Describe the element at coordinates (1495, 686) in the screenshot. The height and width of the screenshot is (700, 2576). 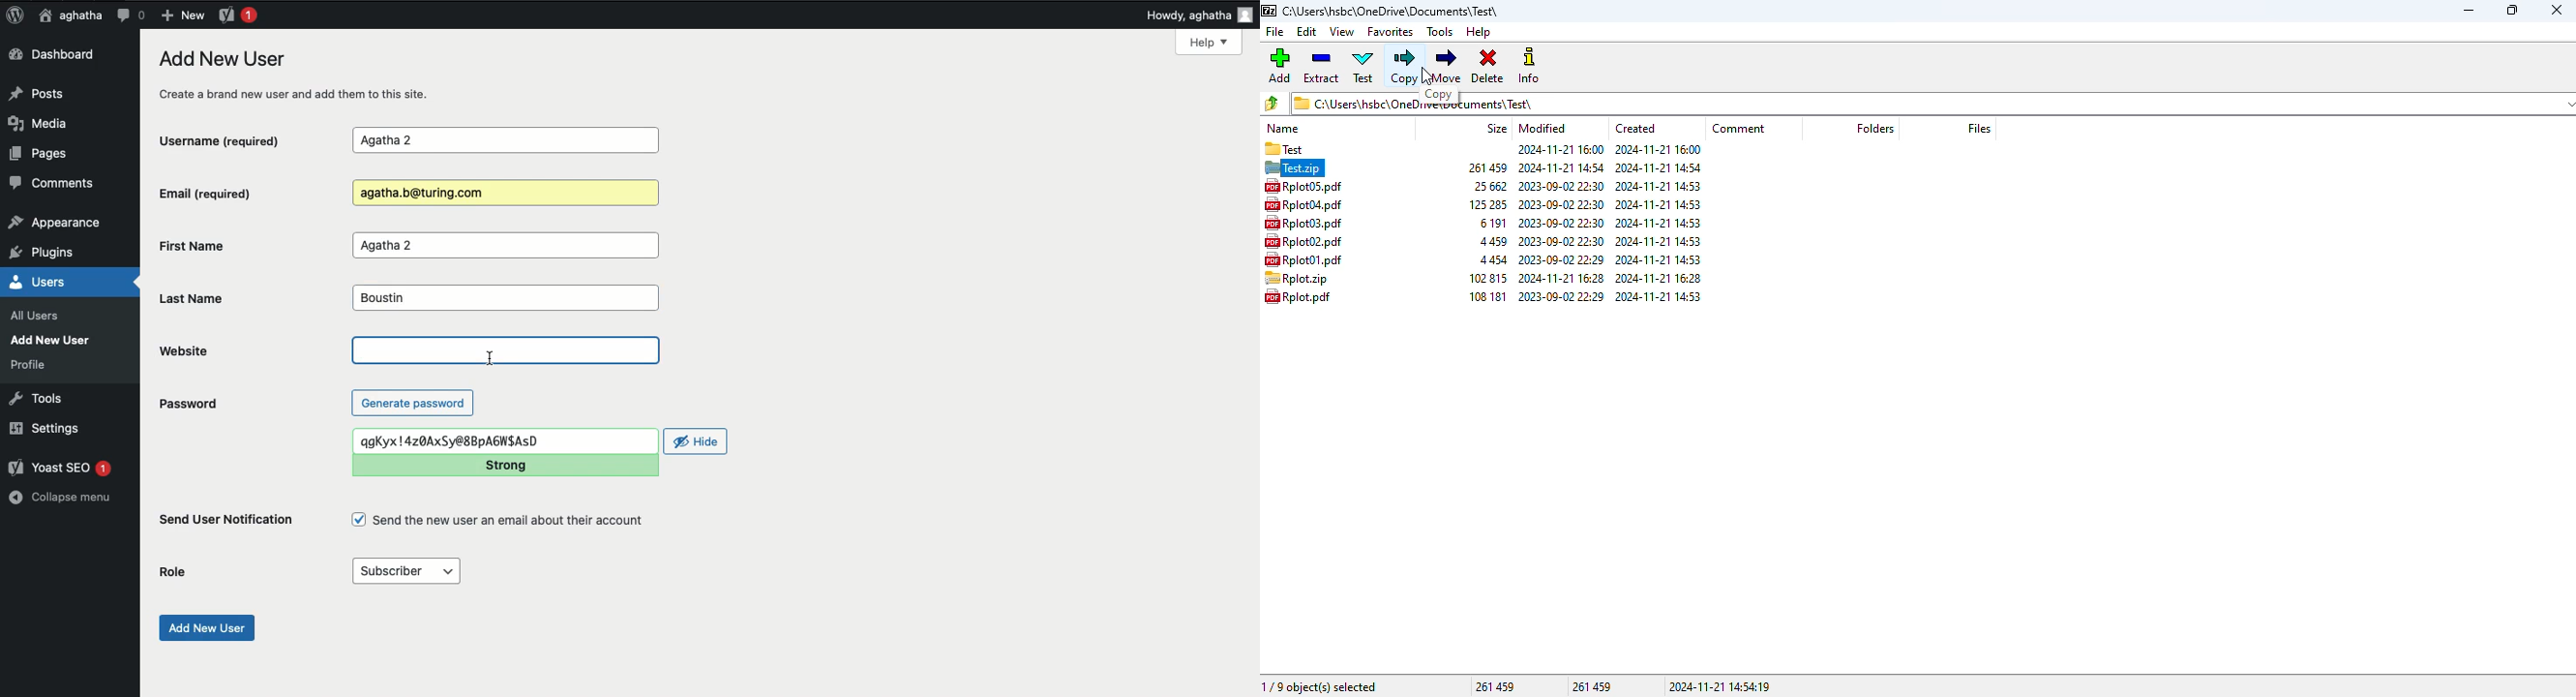
I see `261 459` at that location.